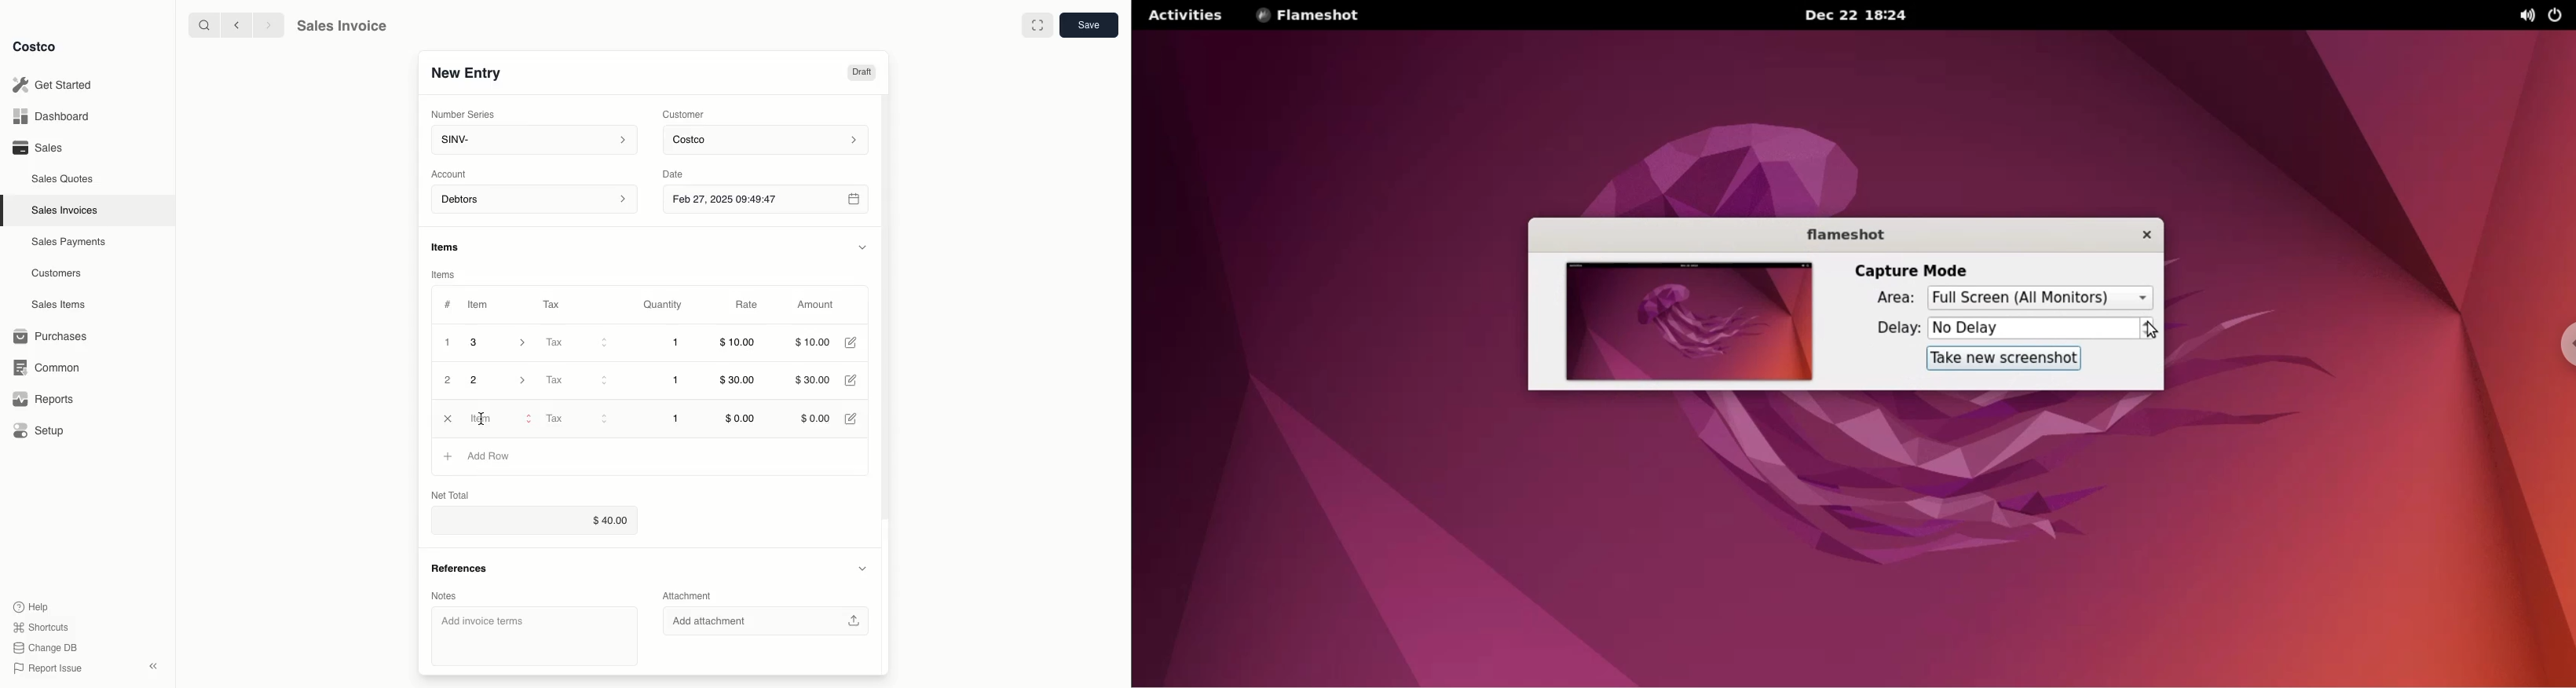 The height and width of the screenshot is (700, 2576). What do you see at coordinates (854, 381) in the screenshot?
I see `Edit` at bounding box center [854, 381].